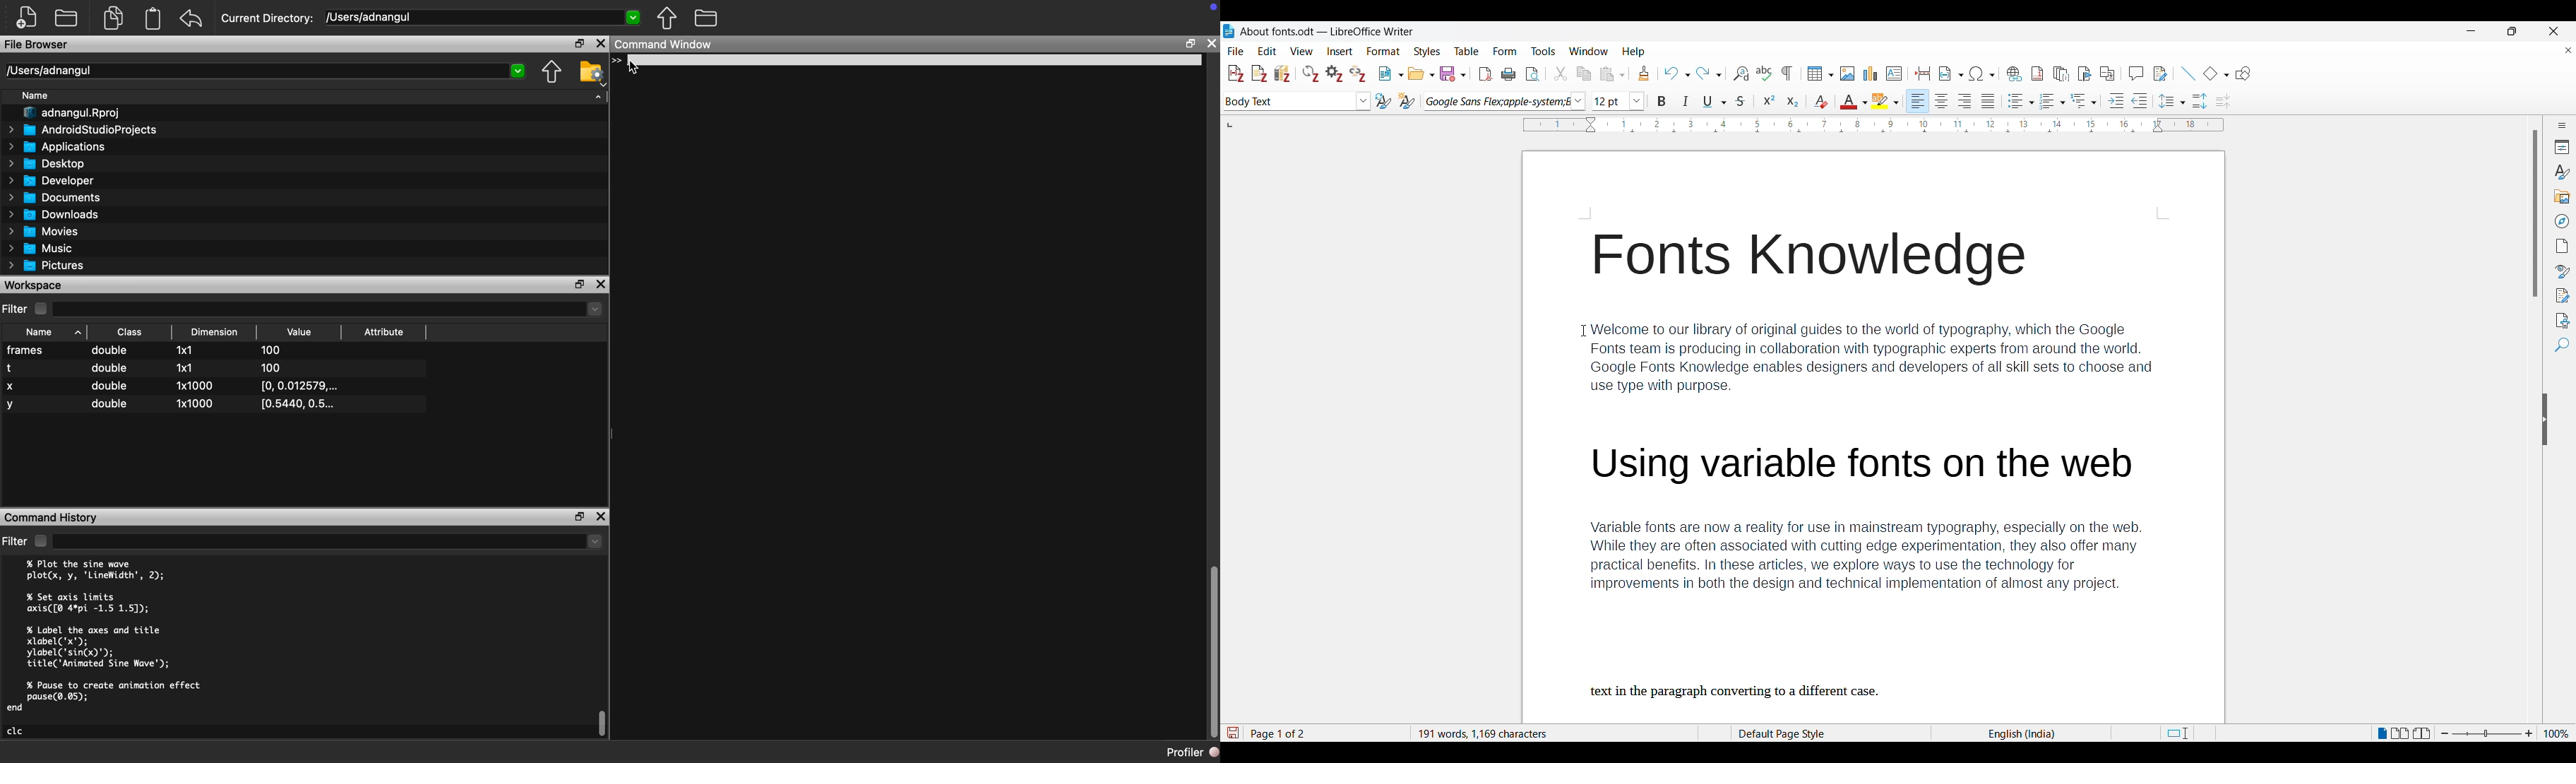  I want to click on Strike through, so click(1741, 101).